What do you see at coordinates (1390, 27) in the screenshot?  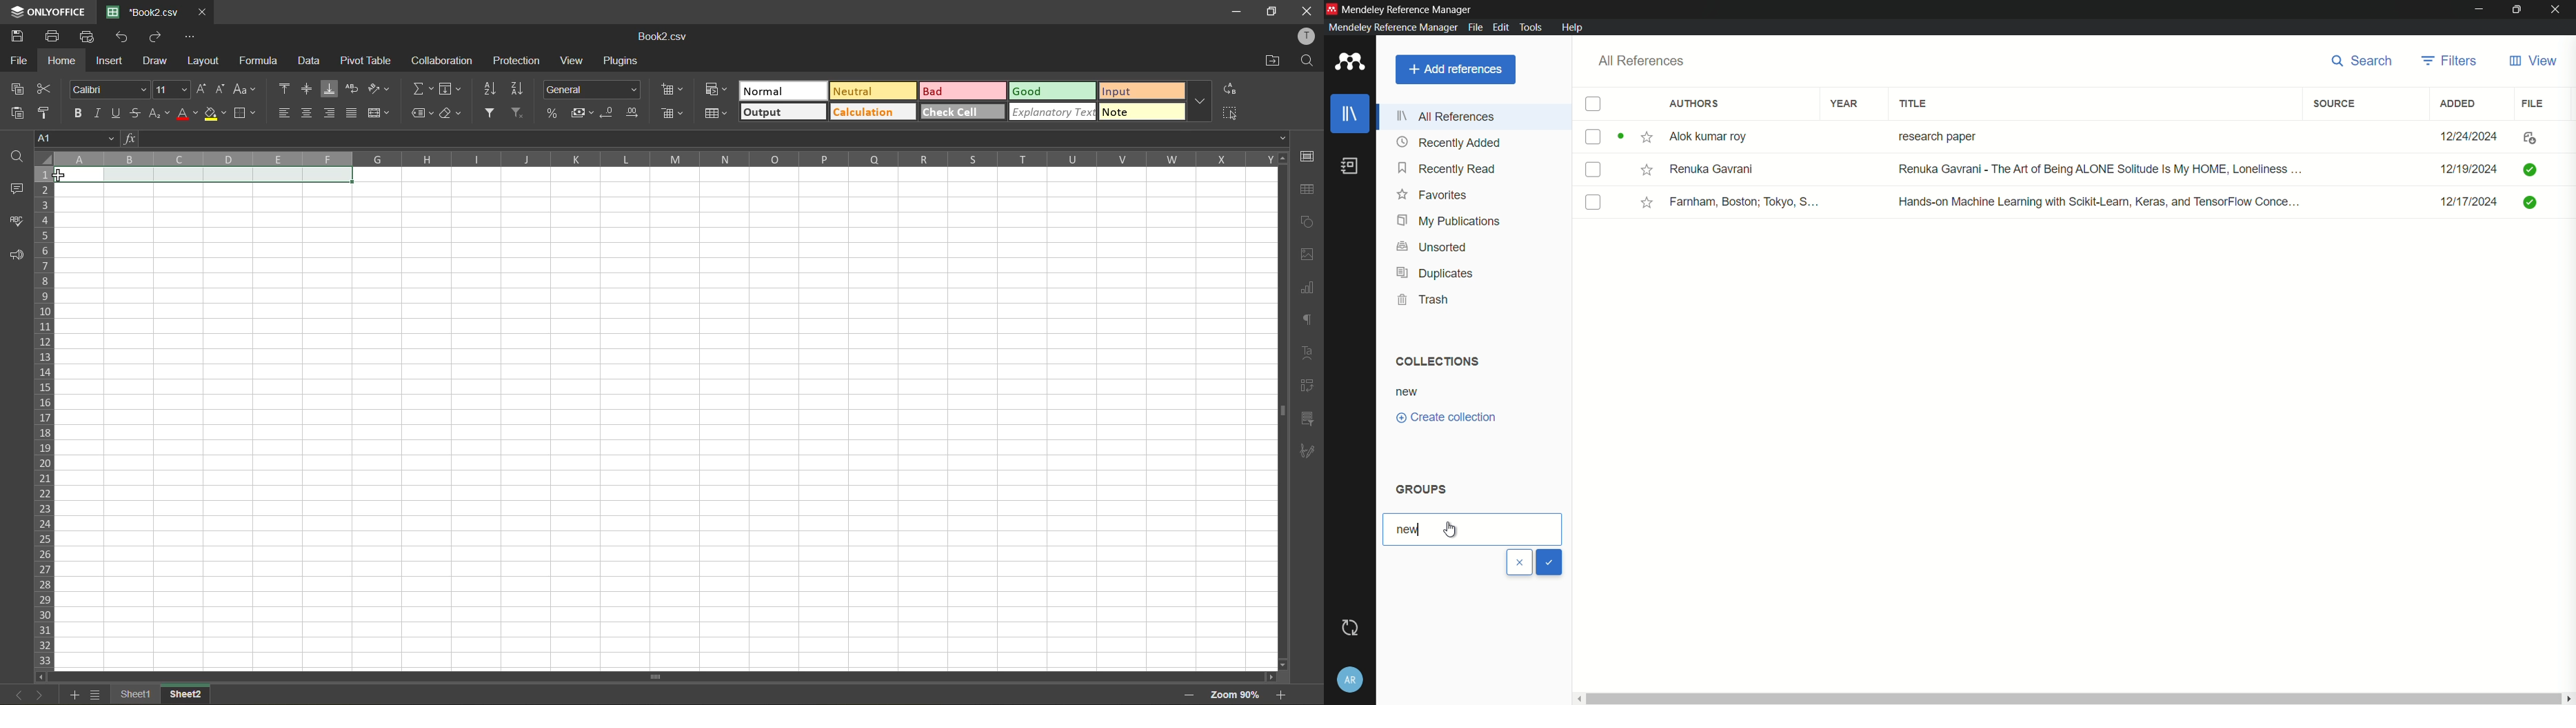 I see `app name` at bounding box center [1390, 27].